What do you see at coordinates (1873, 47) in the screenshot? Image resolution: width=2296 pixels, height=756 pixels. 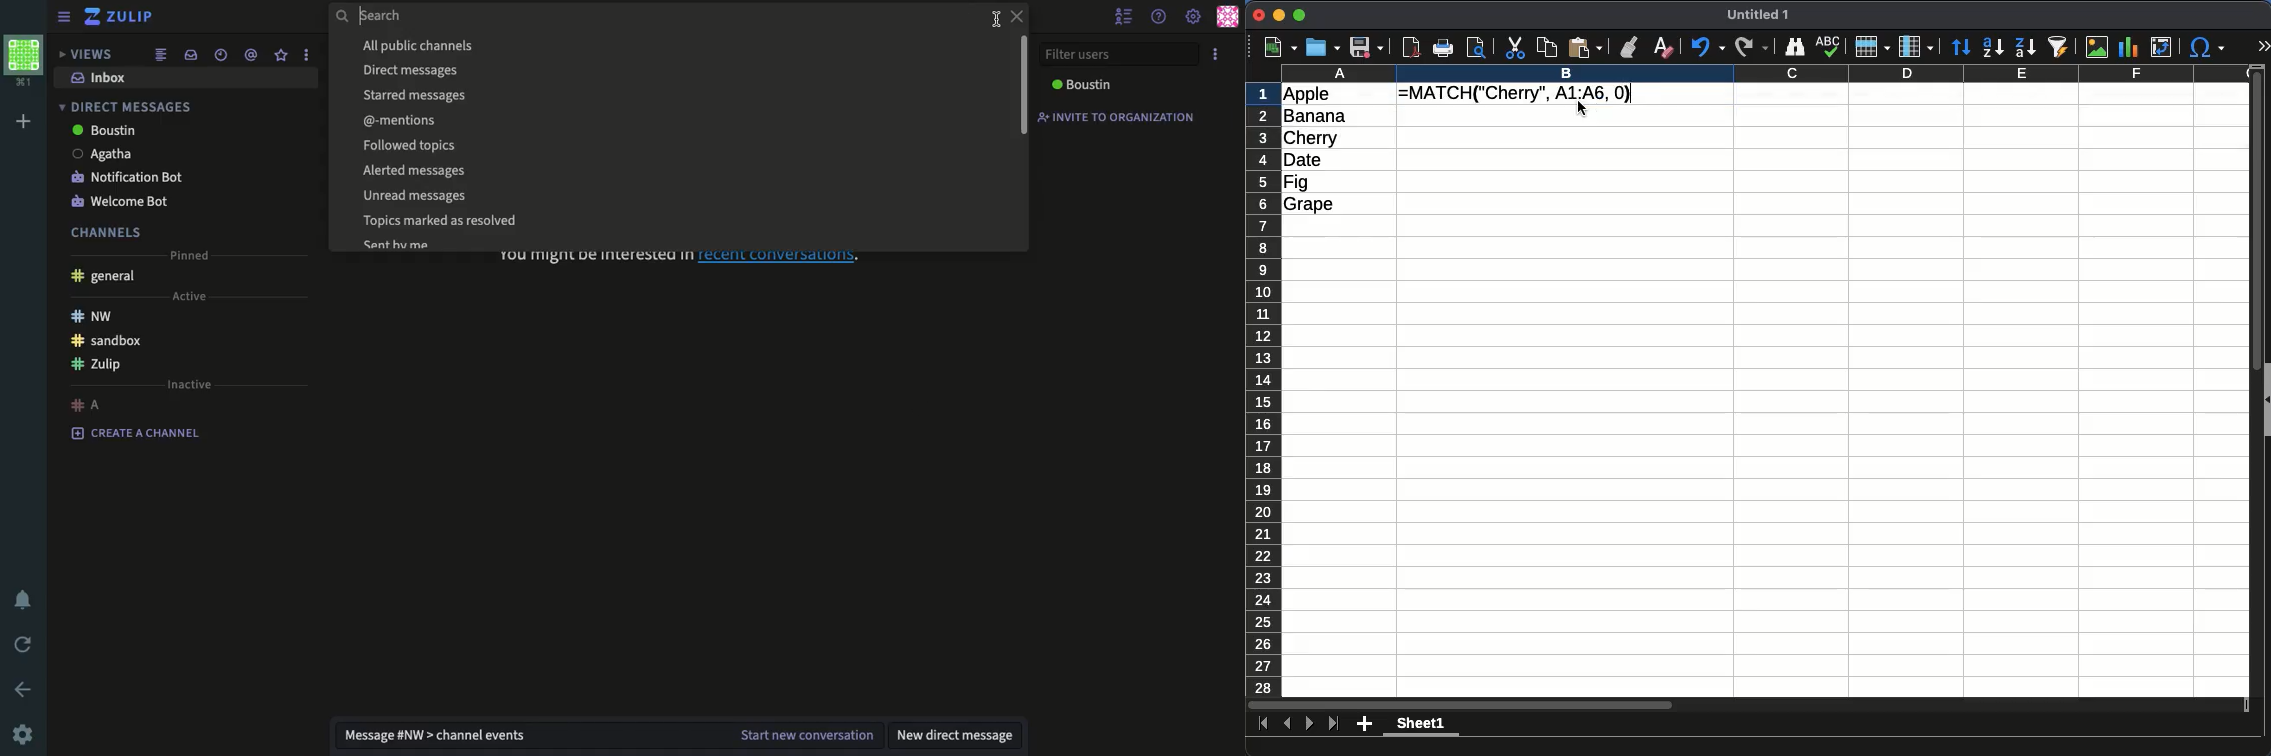 I see `row` at bounding box center [1873, 47].